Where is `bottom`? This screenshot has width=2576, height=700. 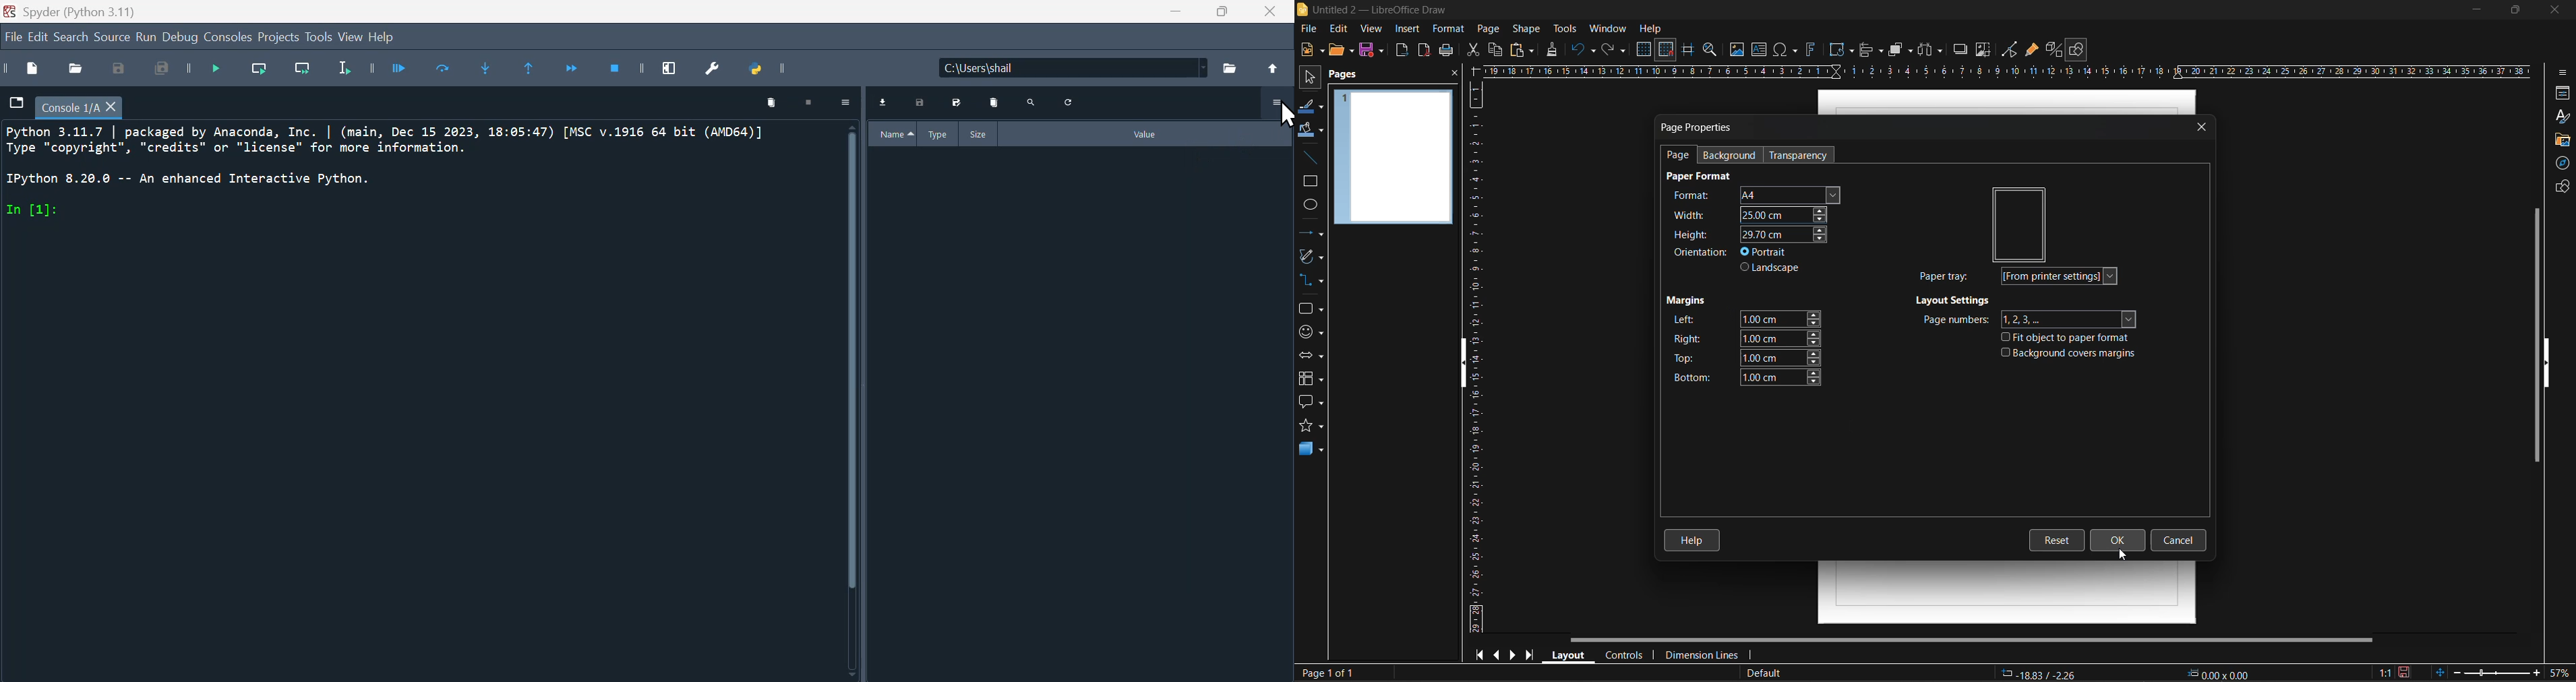 bottom is located at coordinates (1743, 376).